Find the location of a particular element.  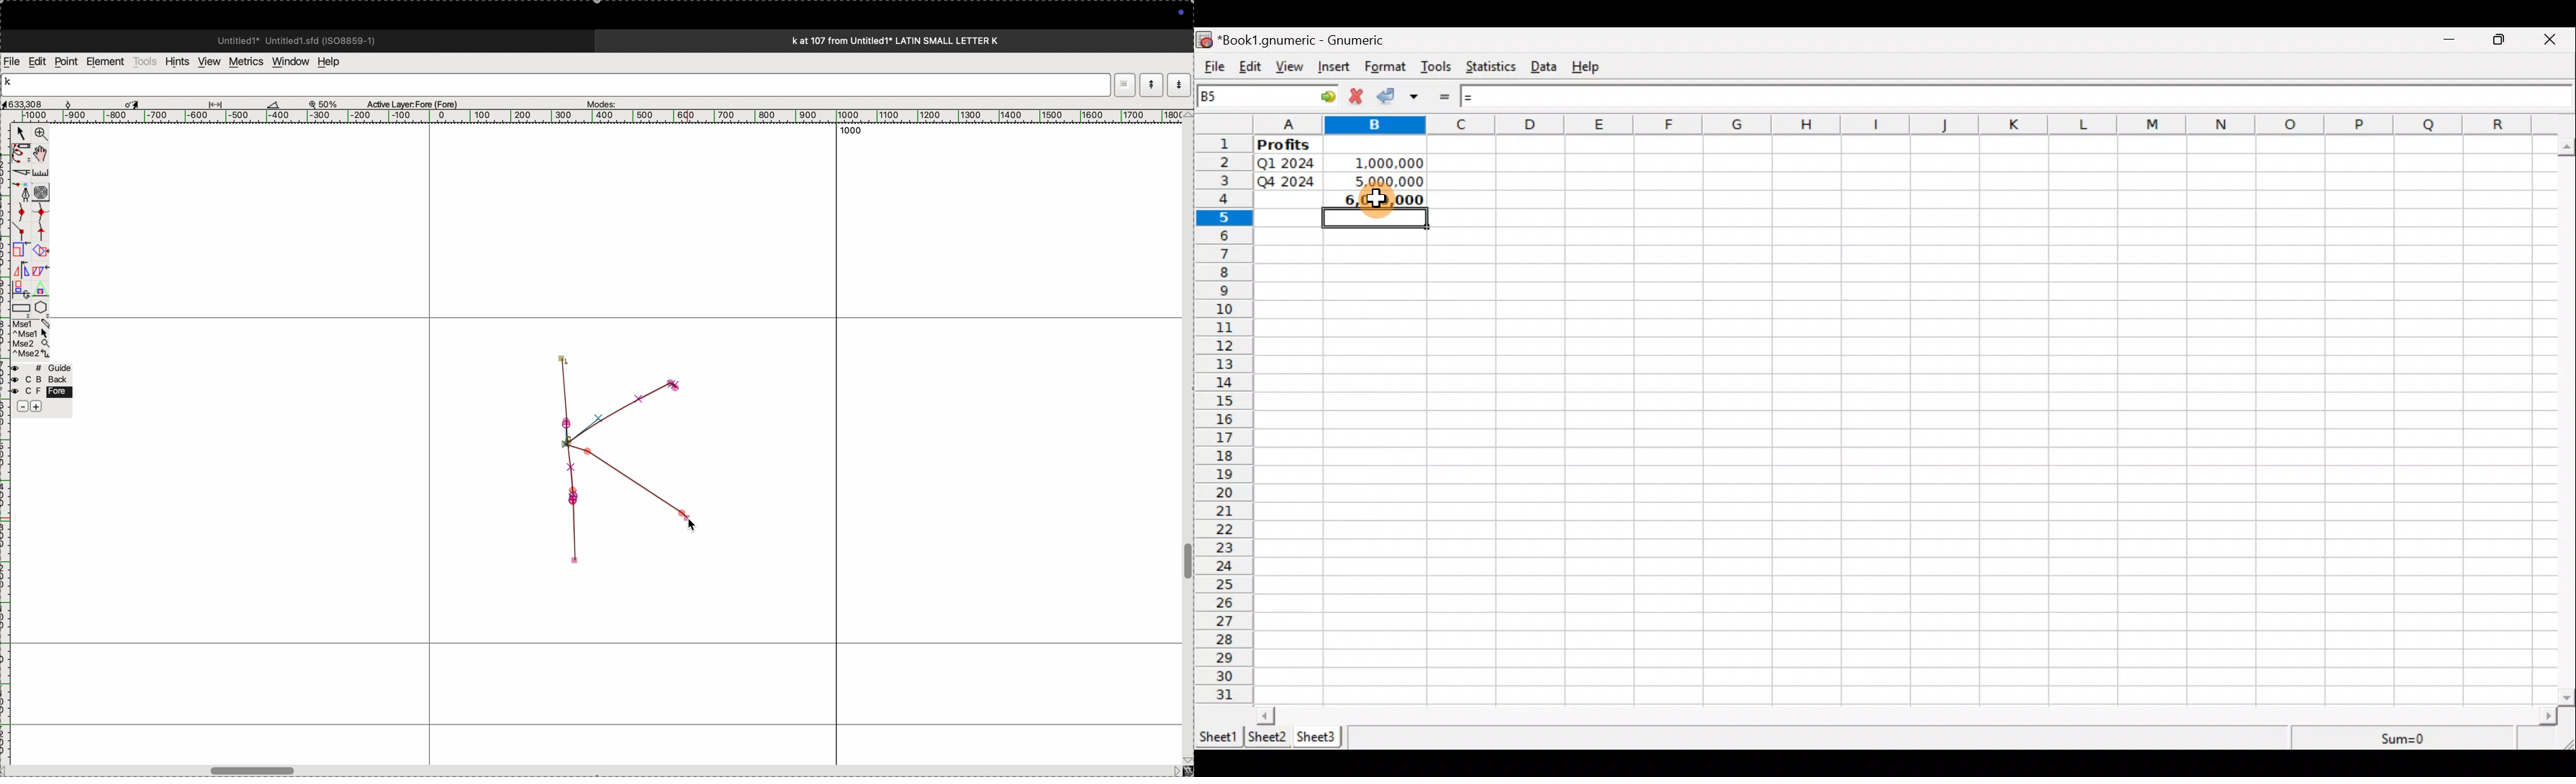

Sheet 3 is located at coordinates (1319, 737).